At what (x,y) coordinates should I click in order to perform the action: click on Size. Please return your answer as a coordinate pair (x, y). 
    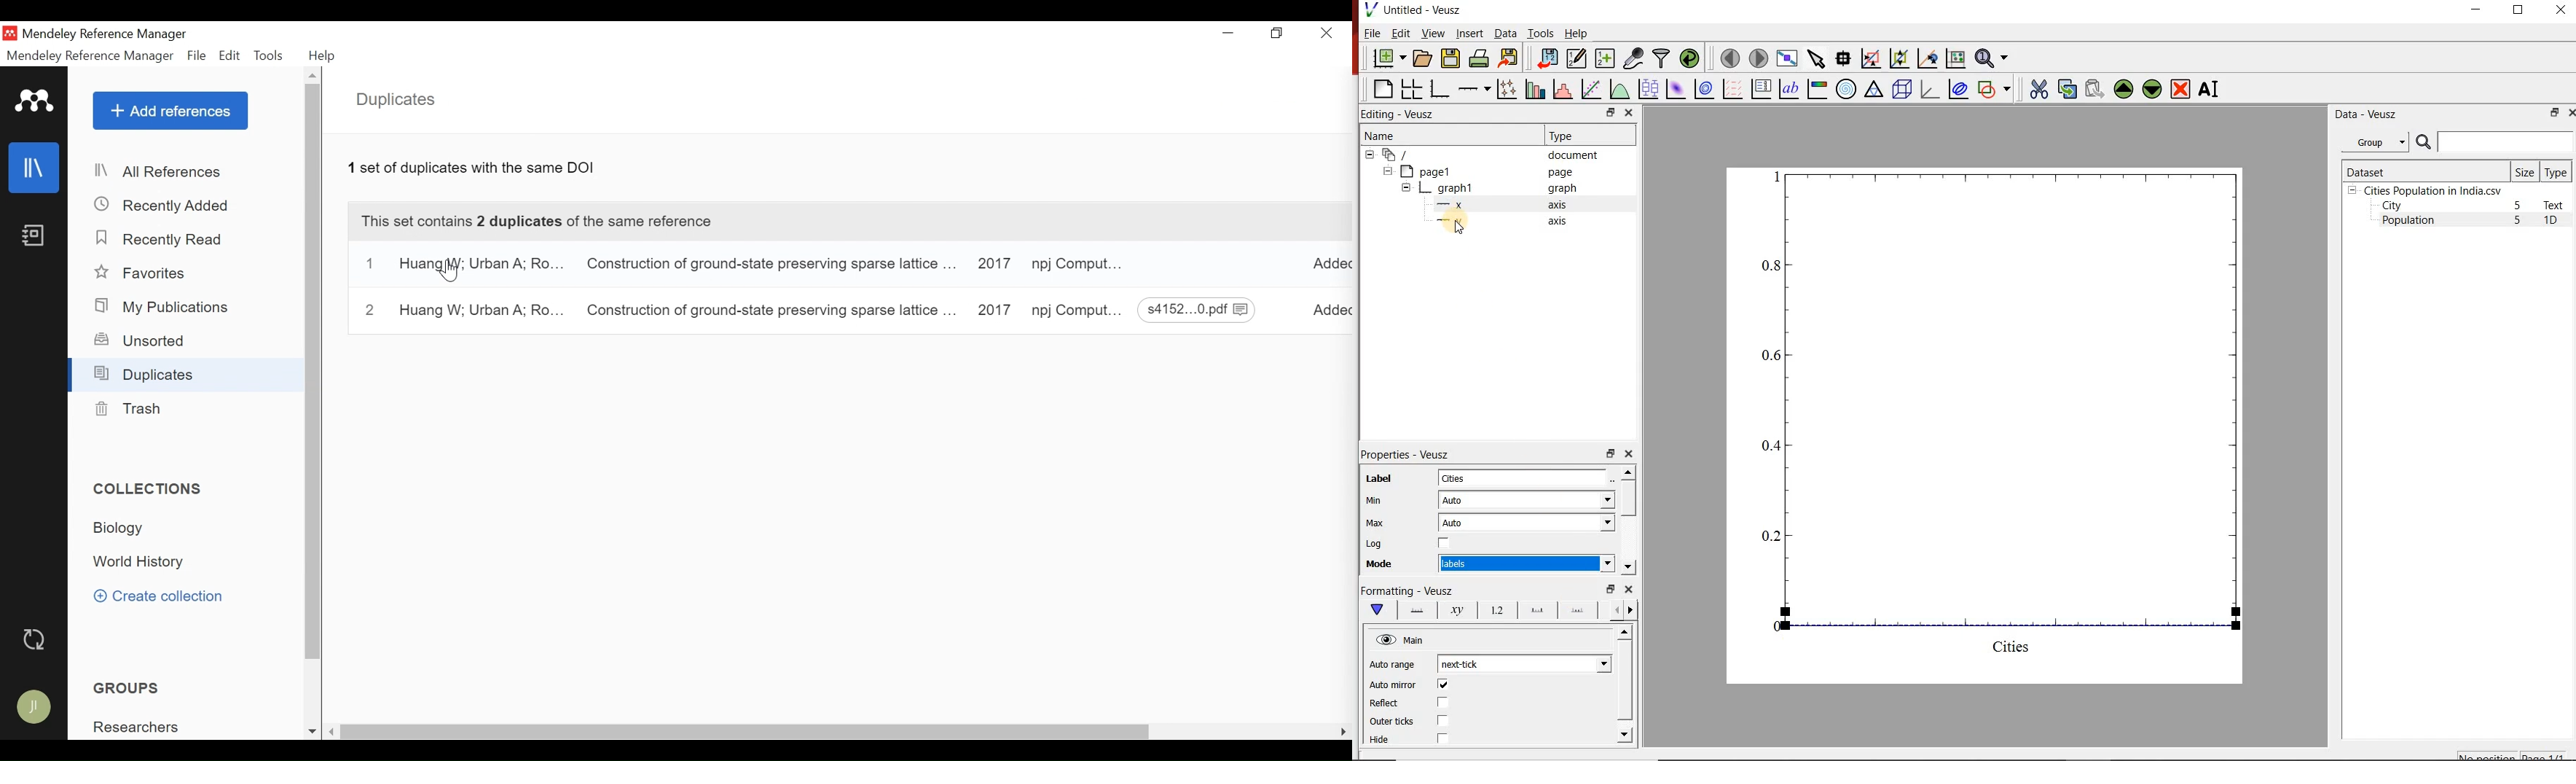
    Looking at the image, I should click on (2525, 171).